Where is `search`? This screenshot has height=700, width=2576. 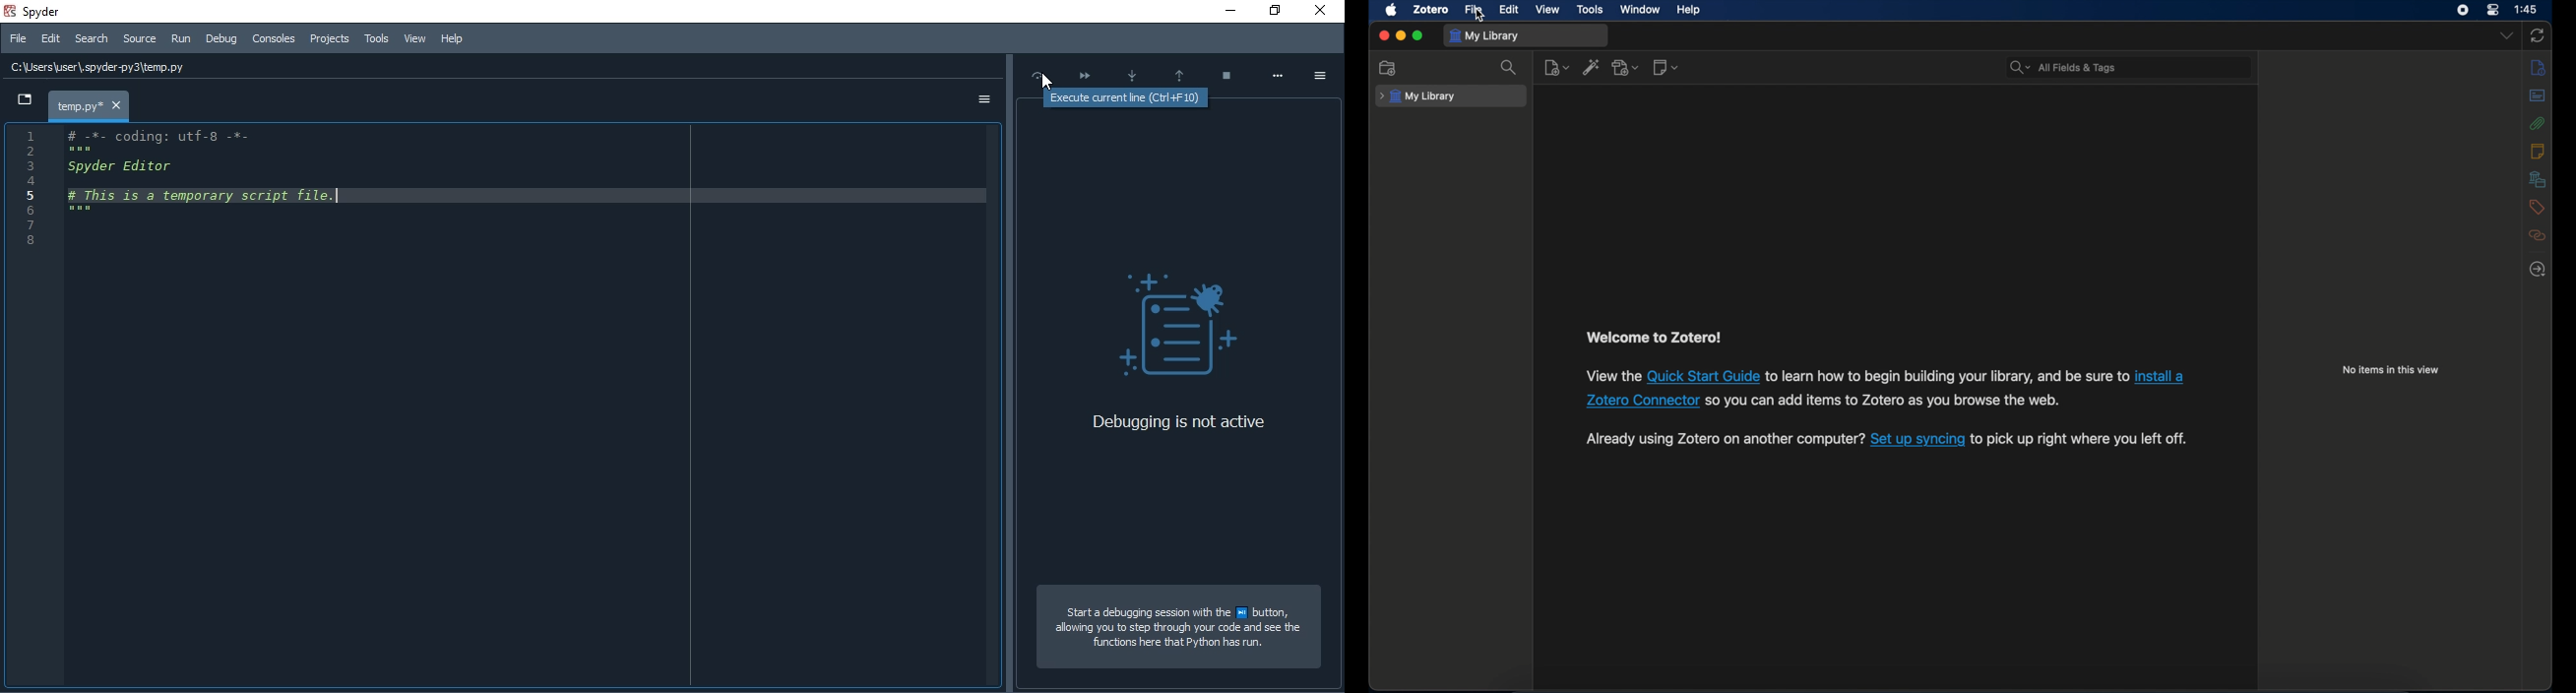 search is located at coordinates (1510, 67).